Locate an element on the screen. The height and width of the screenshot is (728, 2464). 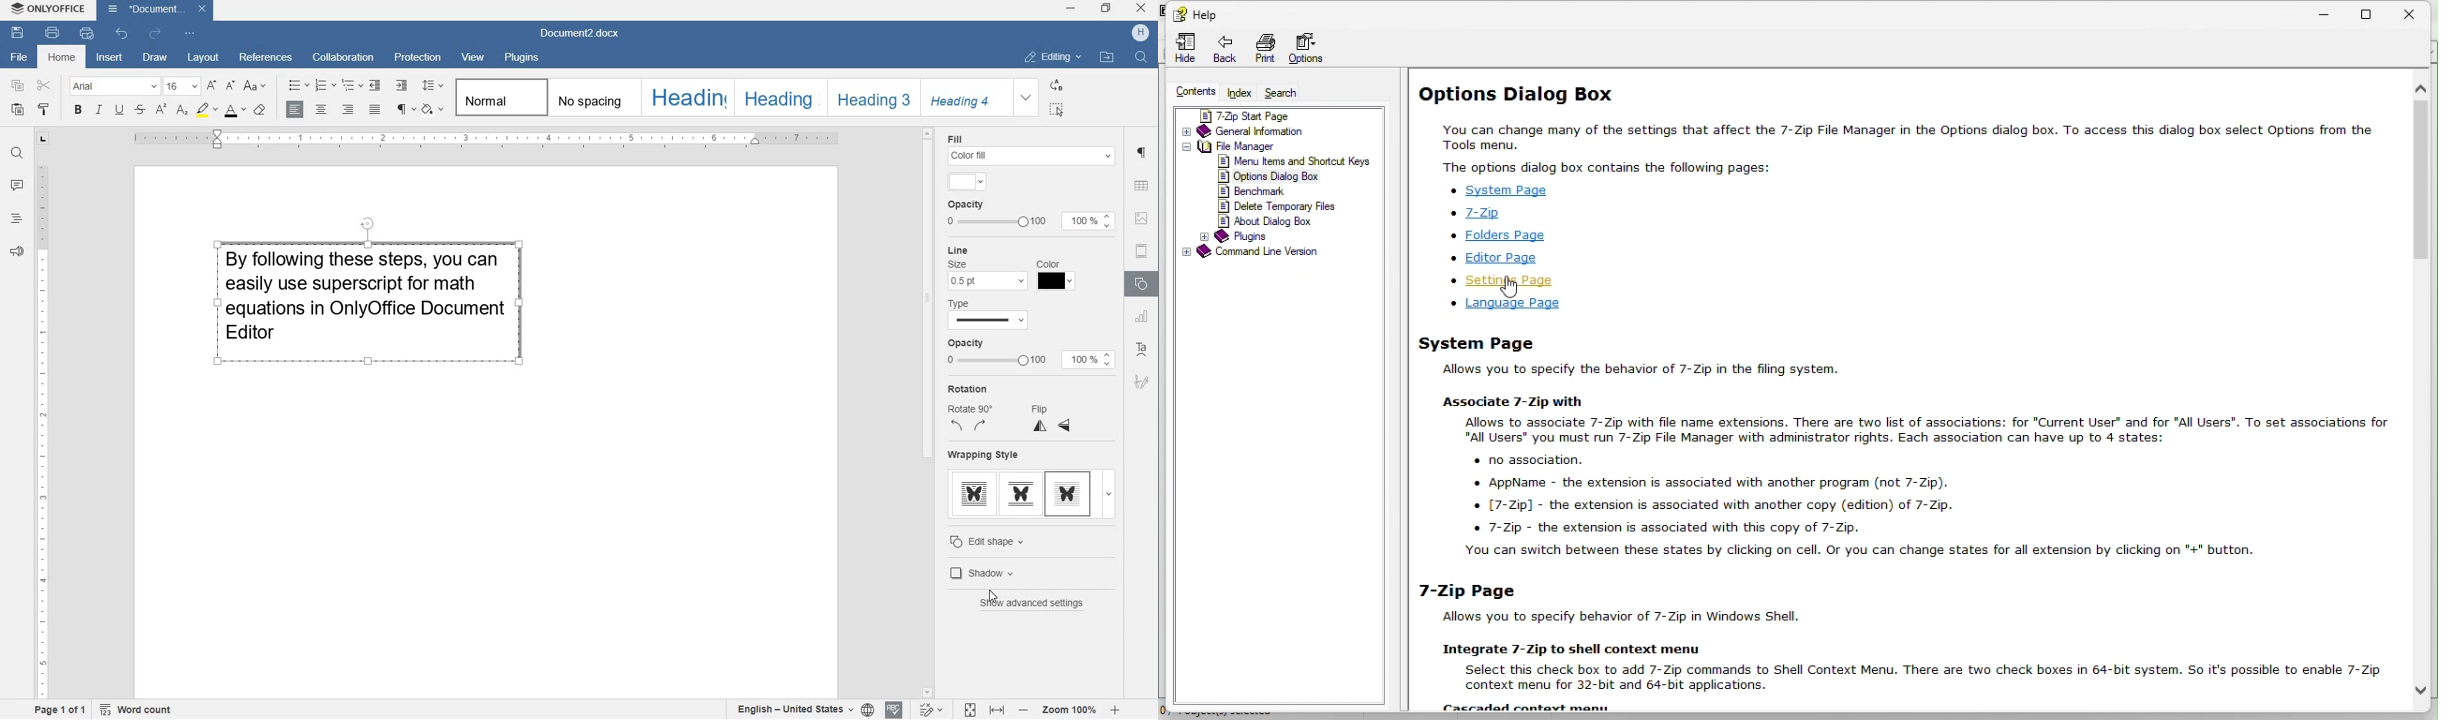
undo is located at coordinates (123, 34).